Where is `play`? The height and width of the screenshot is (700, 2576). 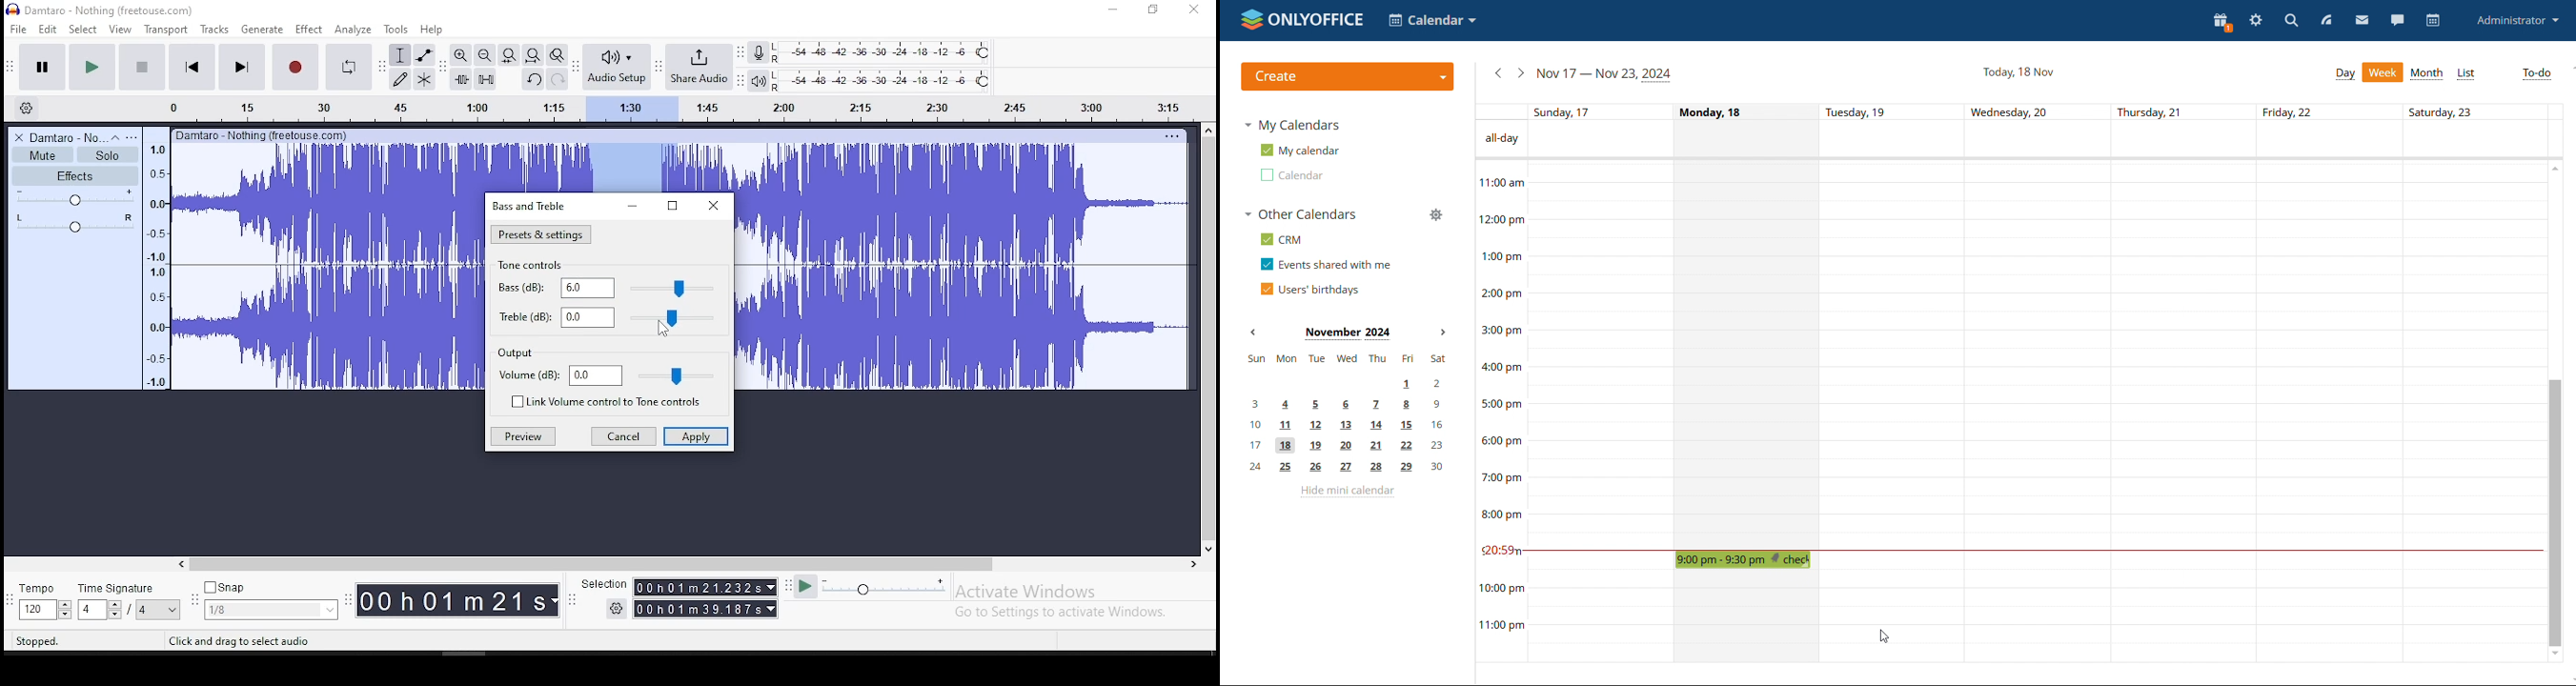 play is located at coordinates (91, 68).